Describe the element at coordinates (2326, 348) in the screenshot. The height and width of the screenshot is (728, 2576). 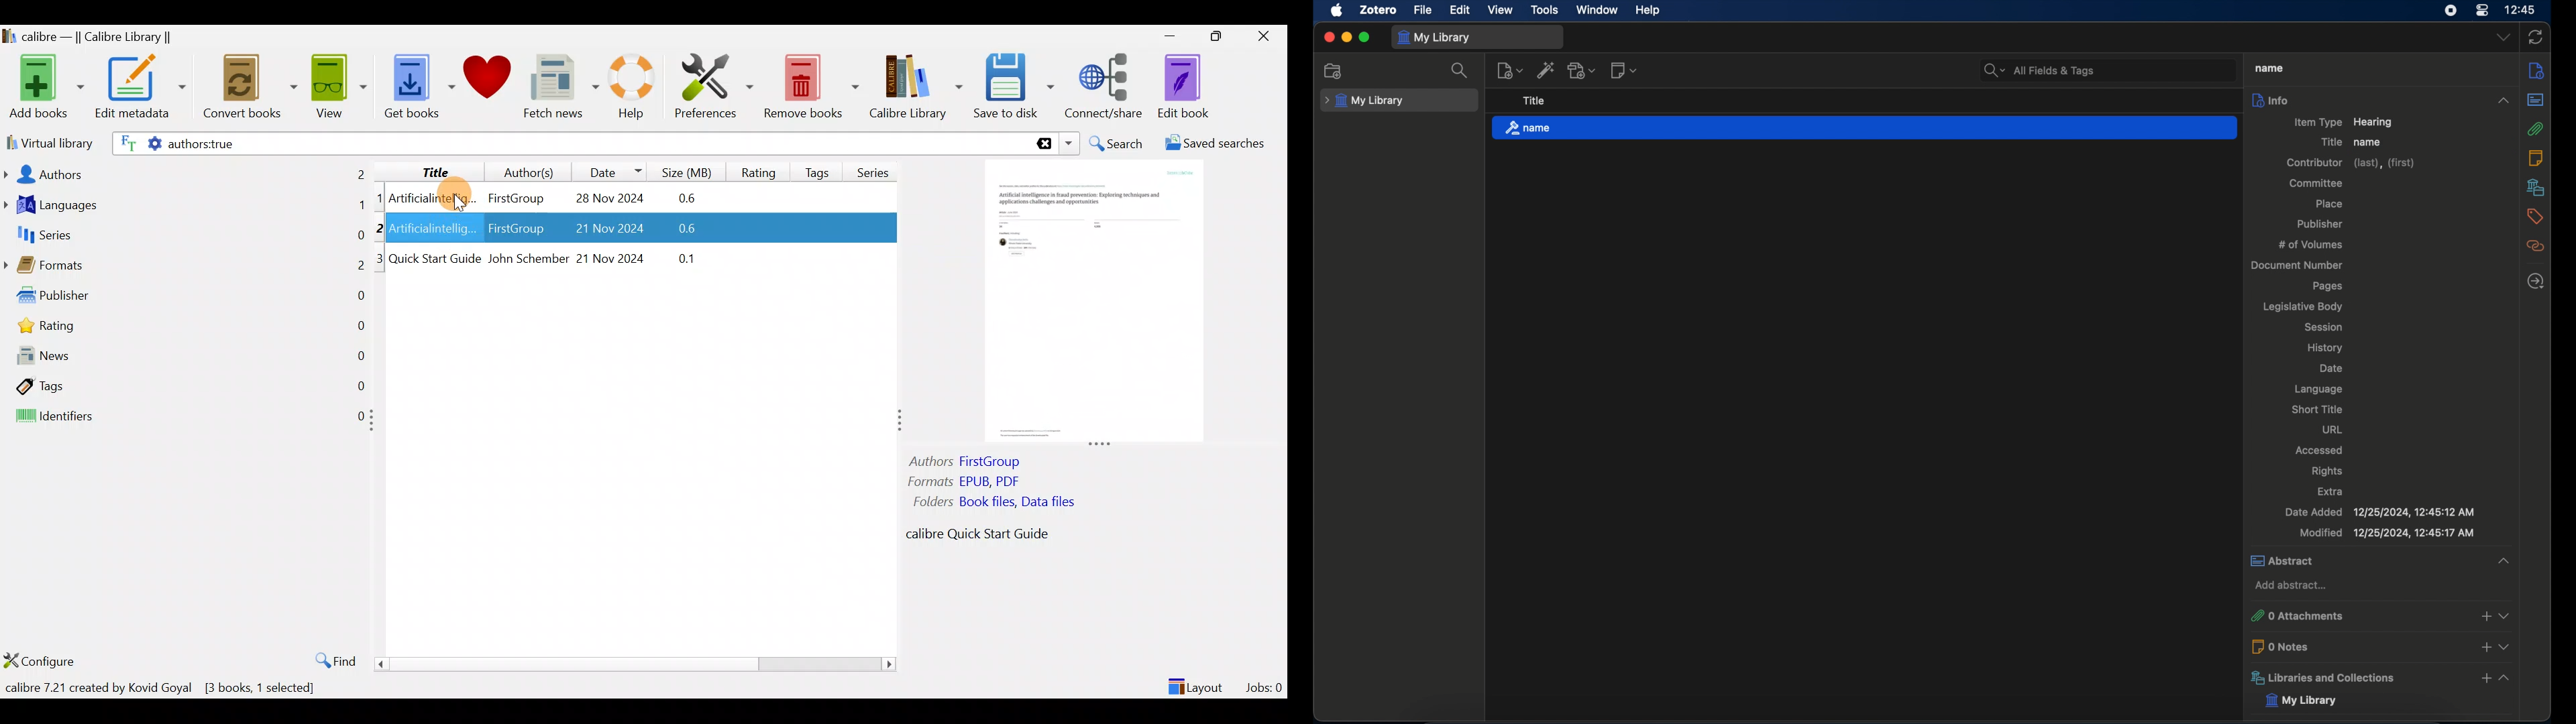
I see `history` at that location.